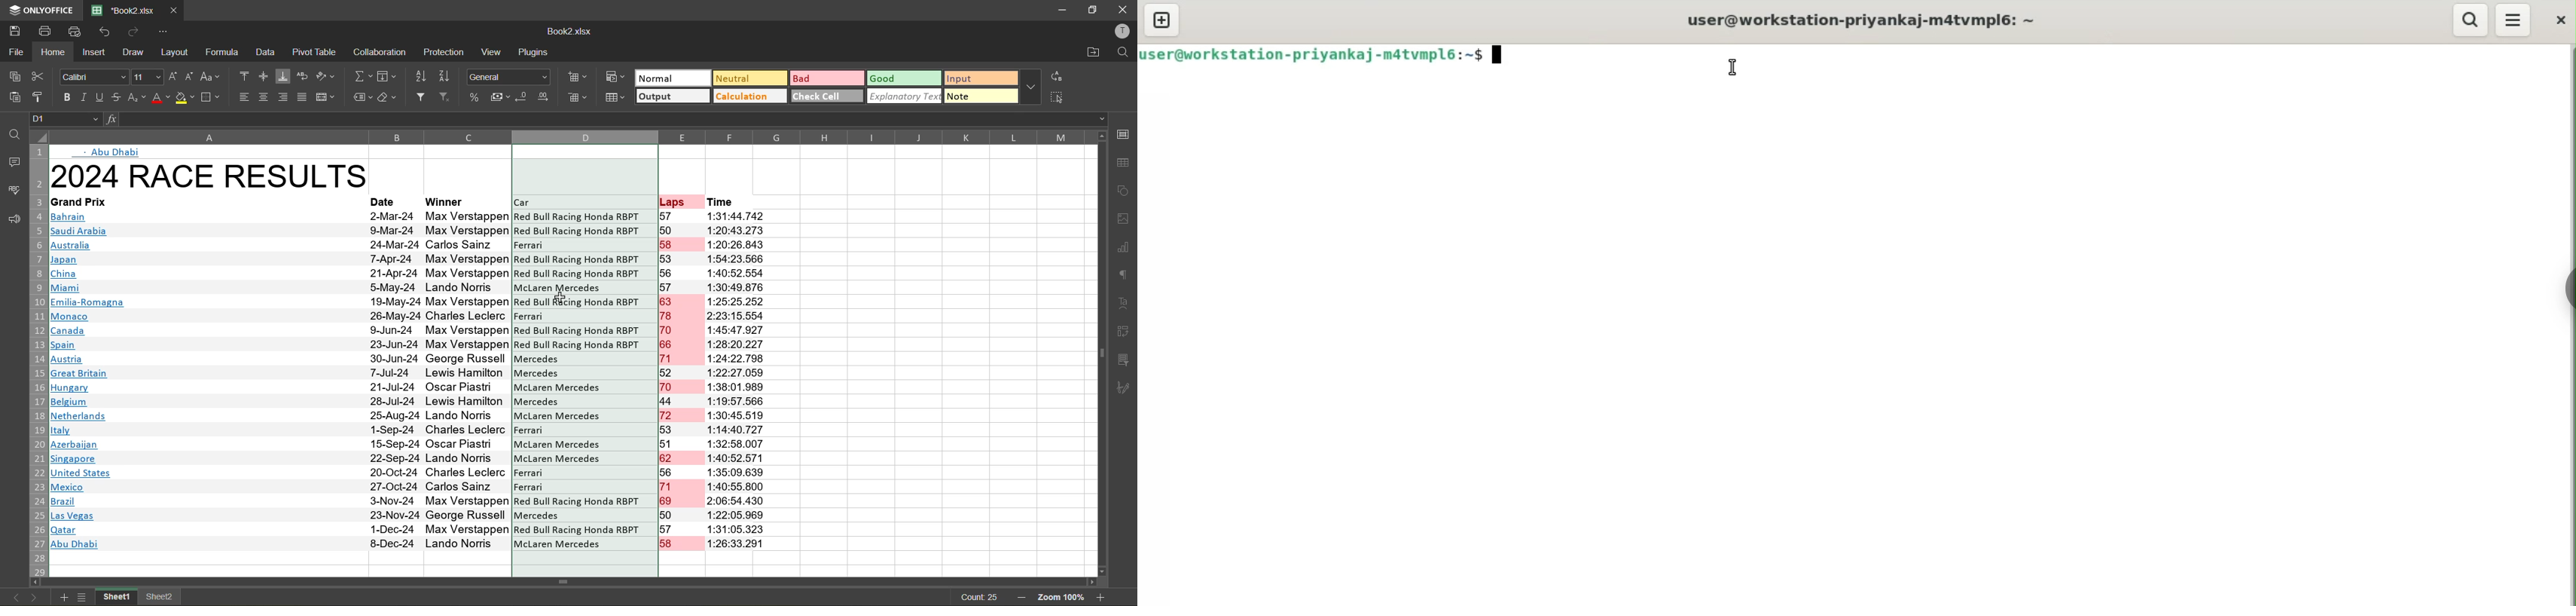  I want to click on Horizontal scrollbar, so click(568, 582).